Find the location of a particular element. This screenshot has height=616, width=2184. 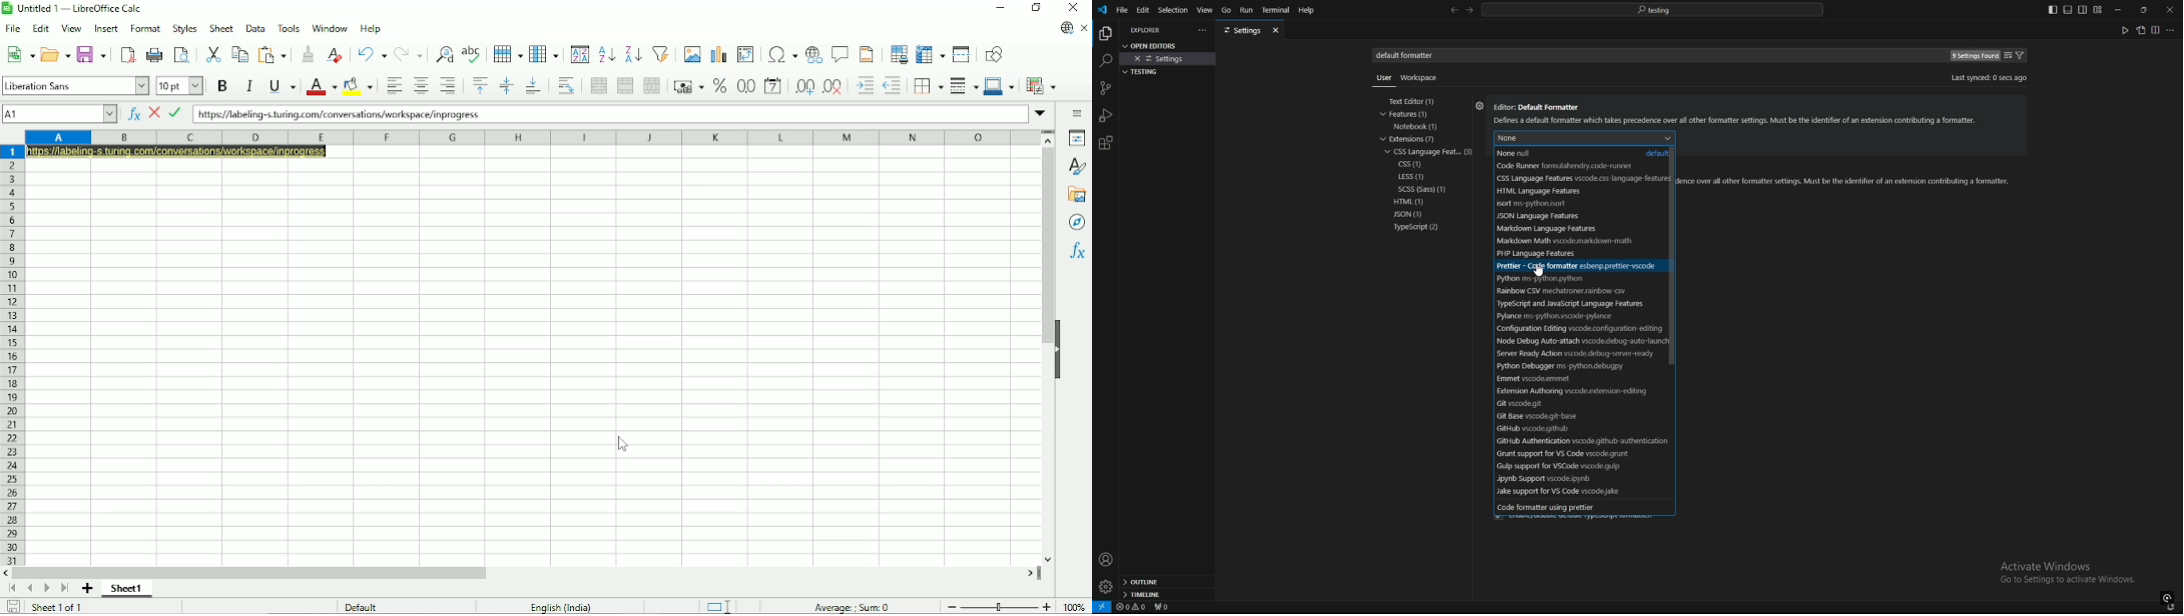

Hide is located at coordinates (1059, 352).